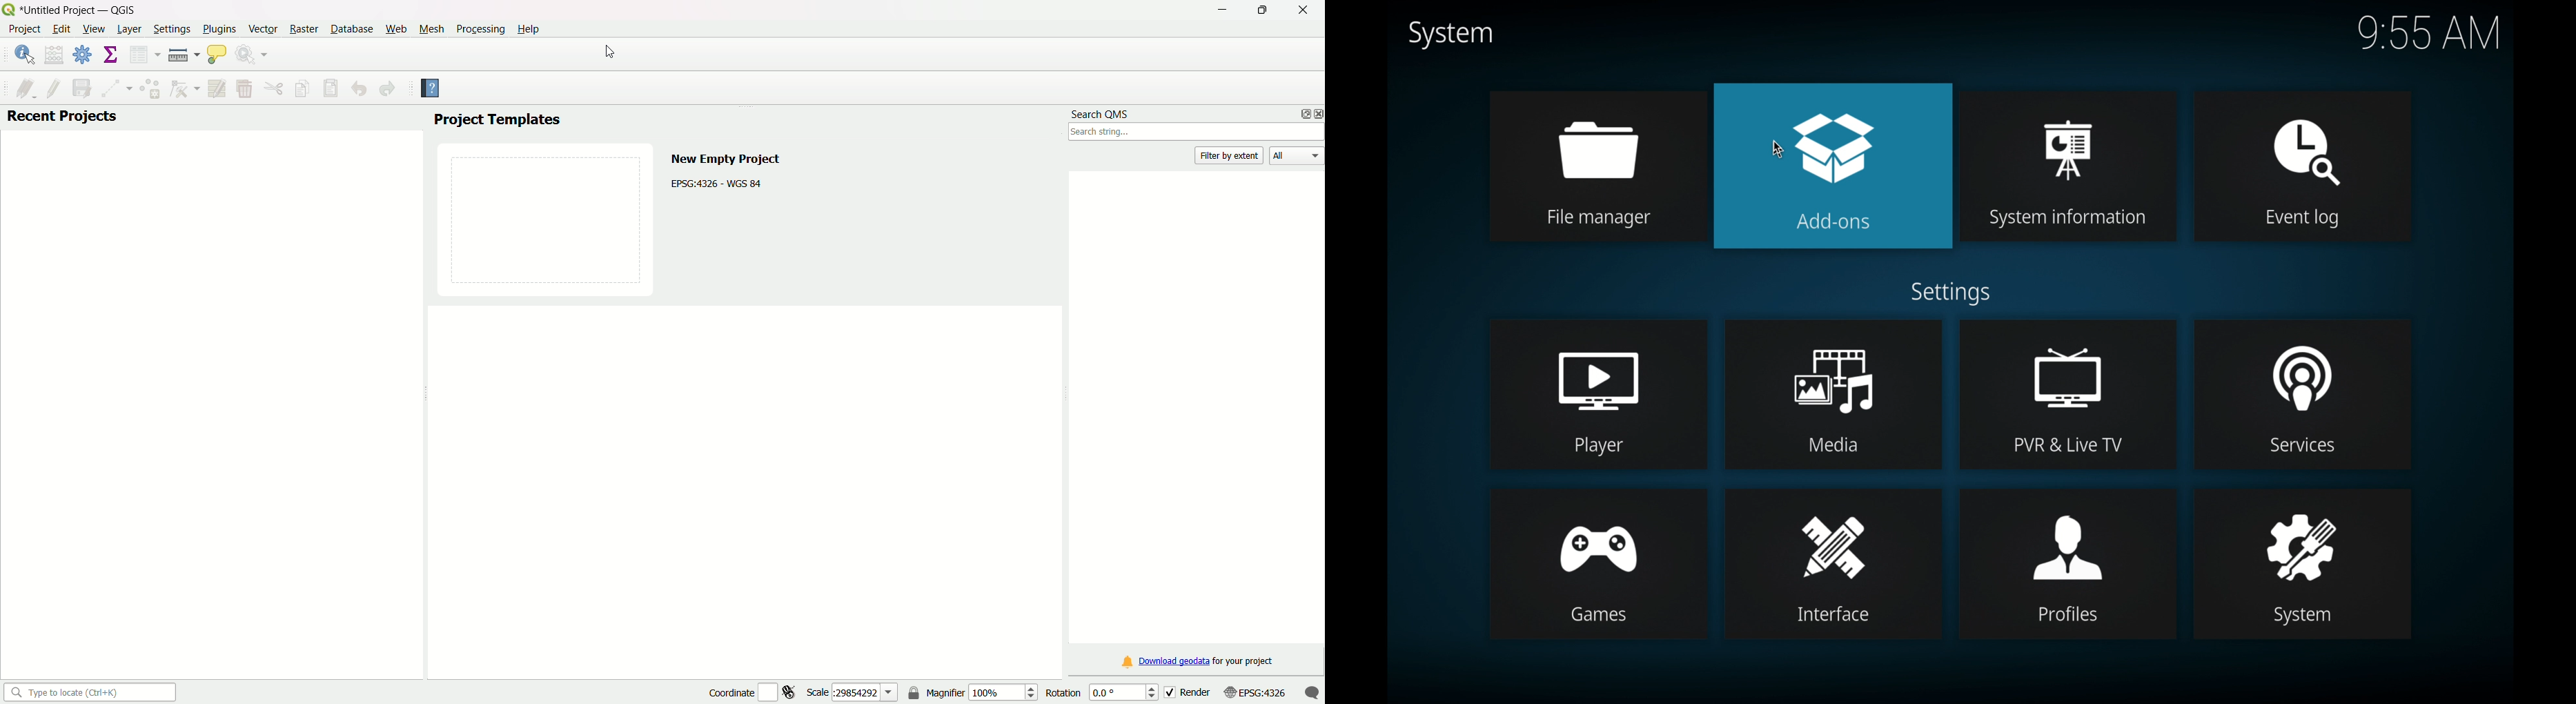 This screenshot has width=2576, height=728. Describe the element at coordinates (351, 29) in the screenshot. I see `Database` at that location.